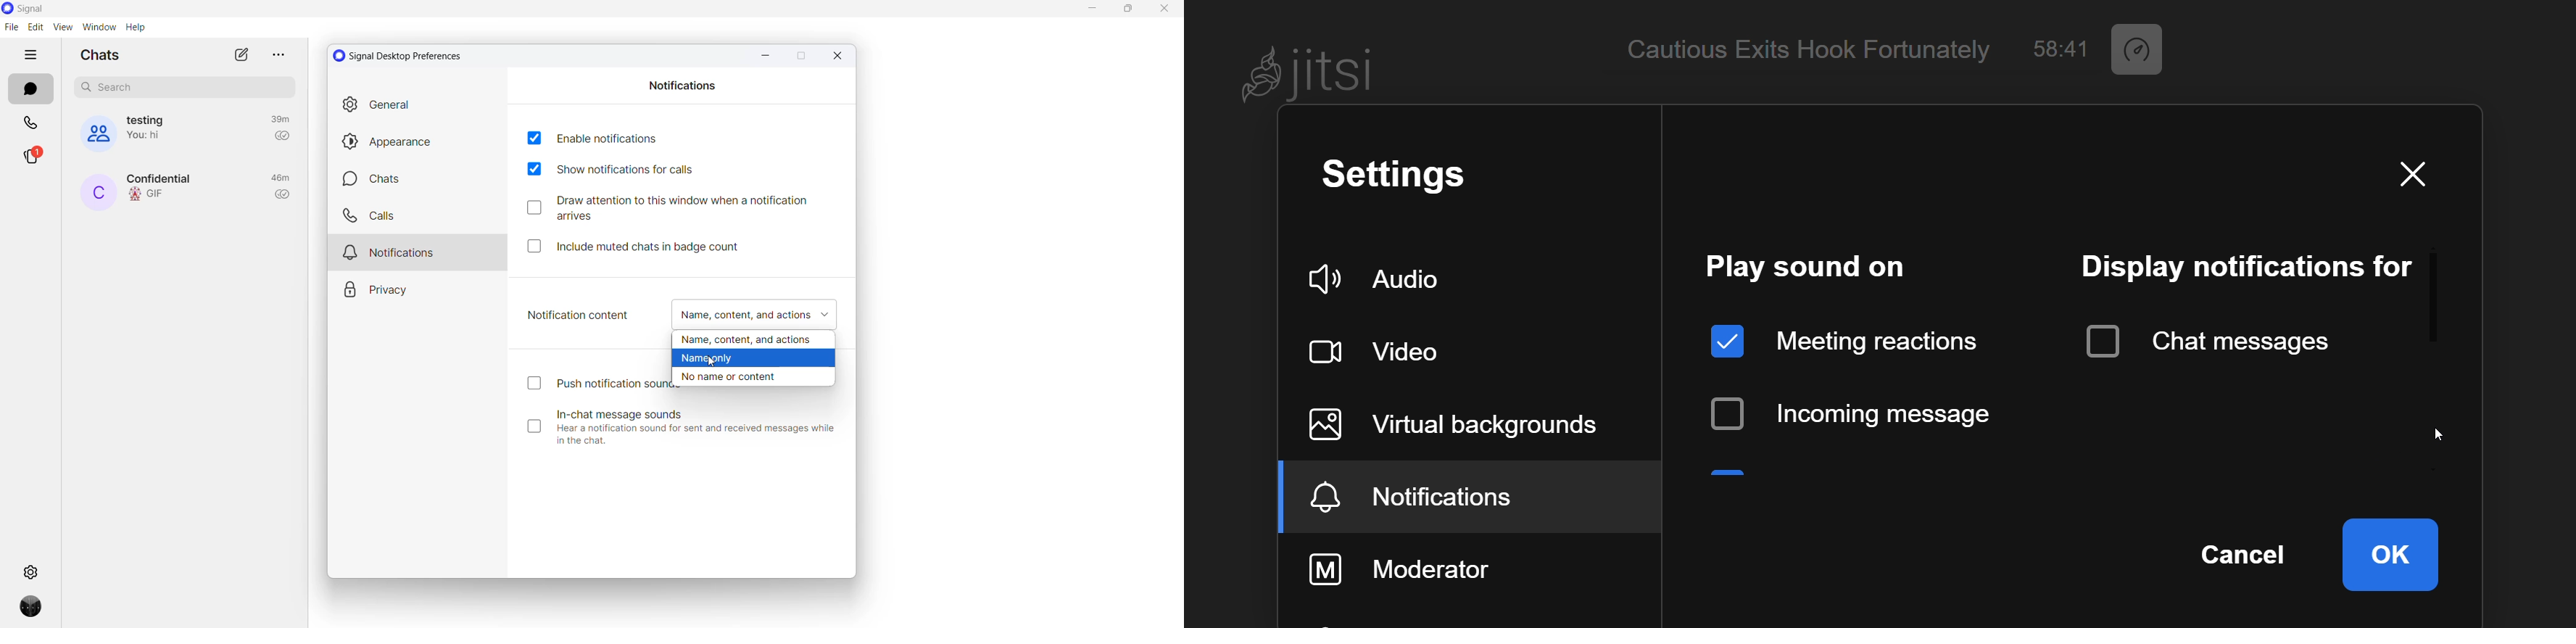  I want to click on appearance, so click(421, 141).